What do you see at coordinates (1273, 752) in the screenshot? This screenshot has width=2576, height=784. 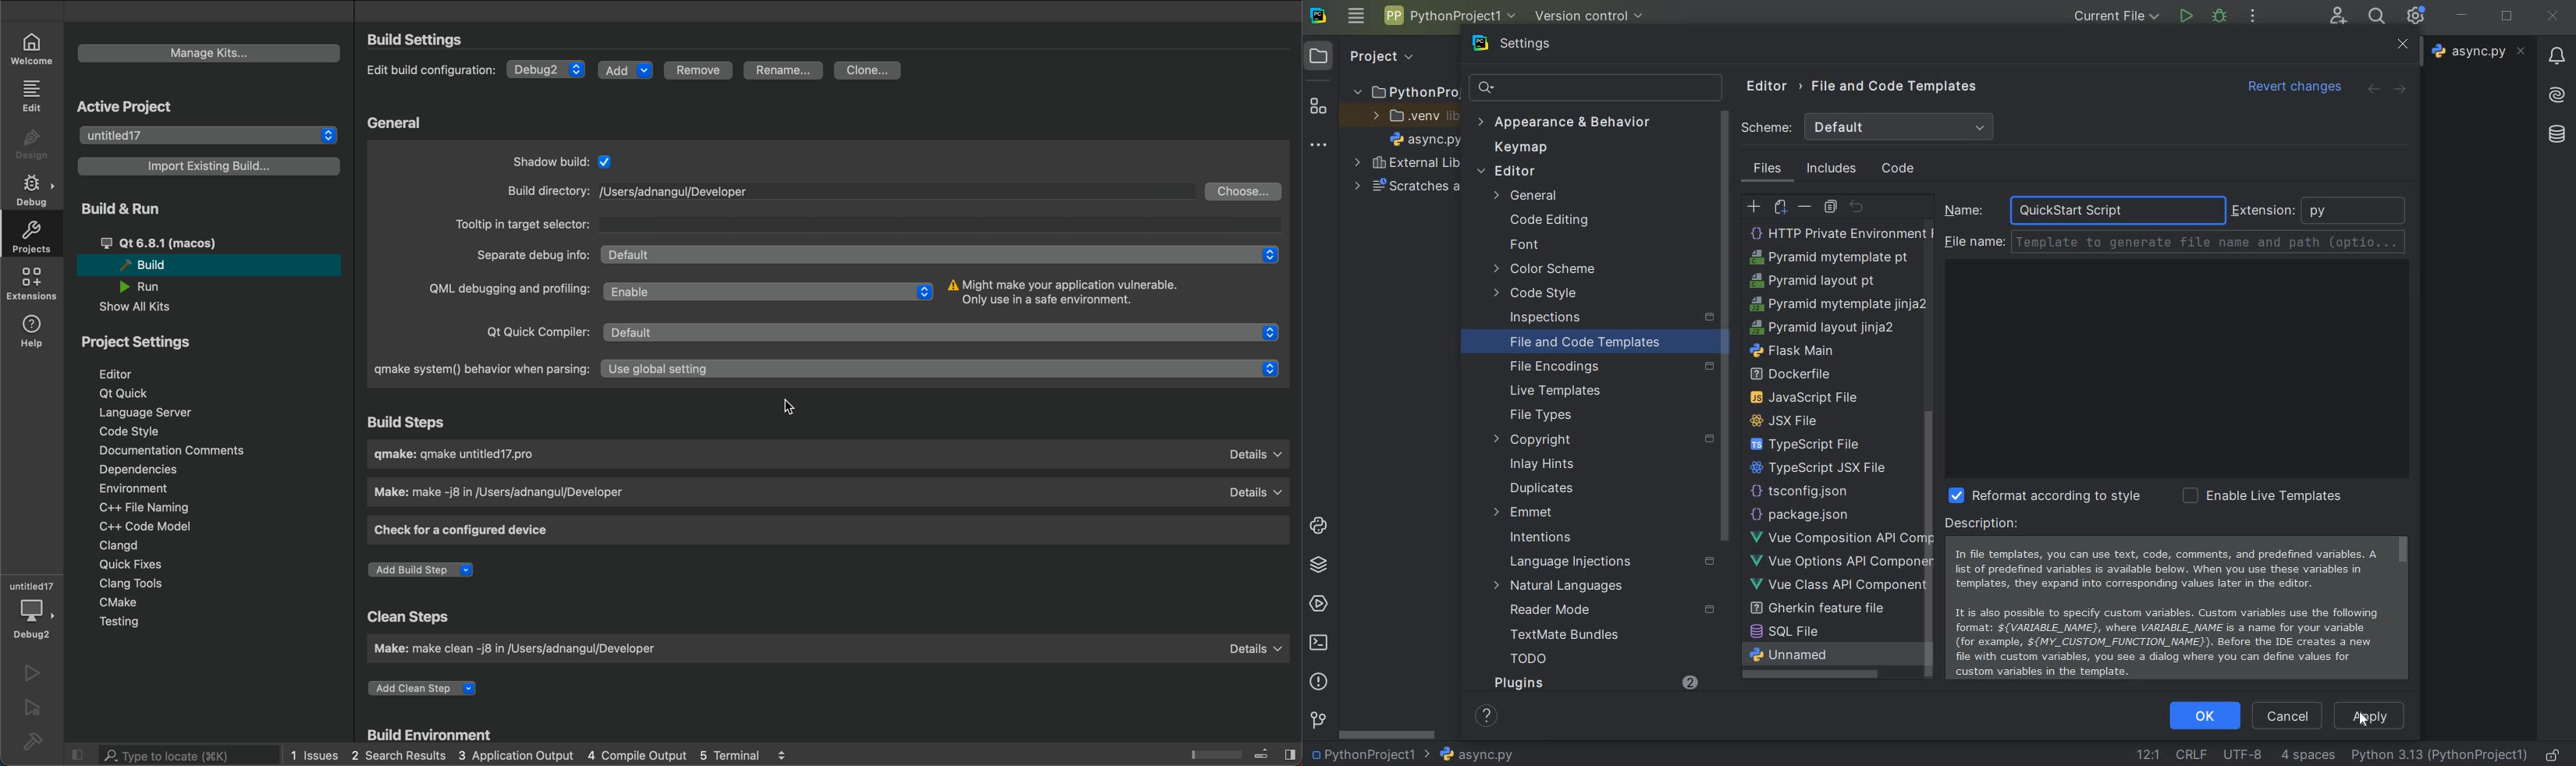 I see `toggle sidebar` at bounding box center [1273, 752].